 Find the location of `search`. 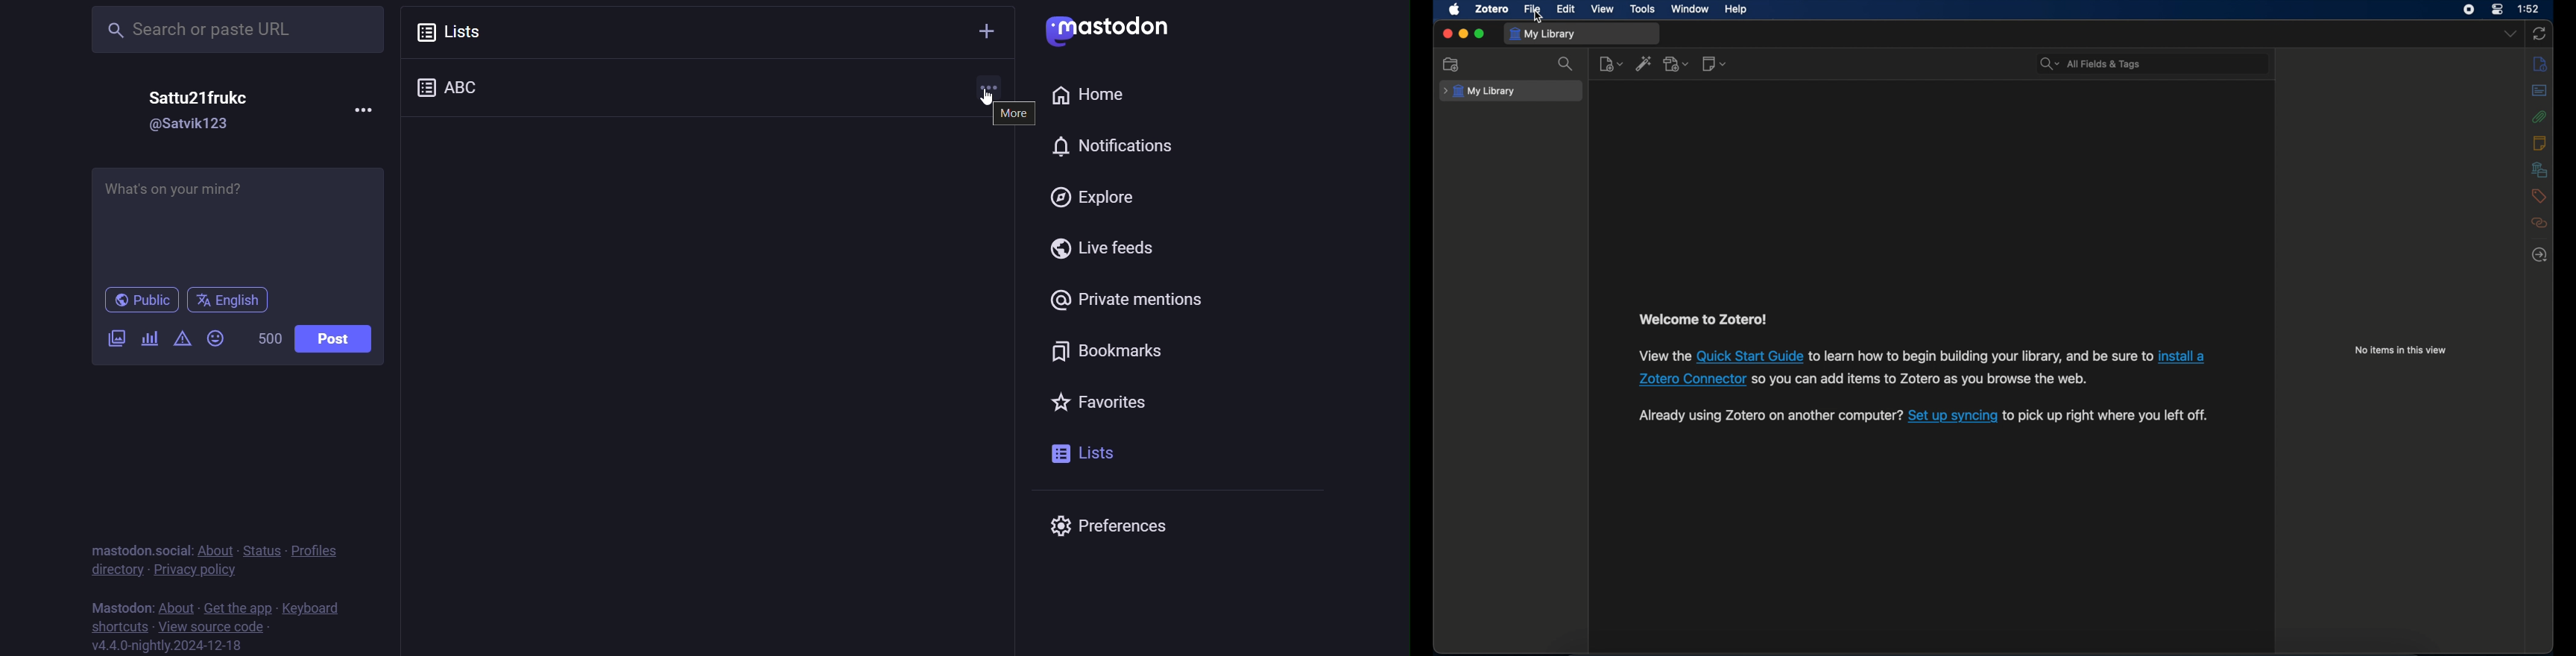

search is located at coordinates (1568, 64).